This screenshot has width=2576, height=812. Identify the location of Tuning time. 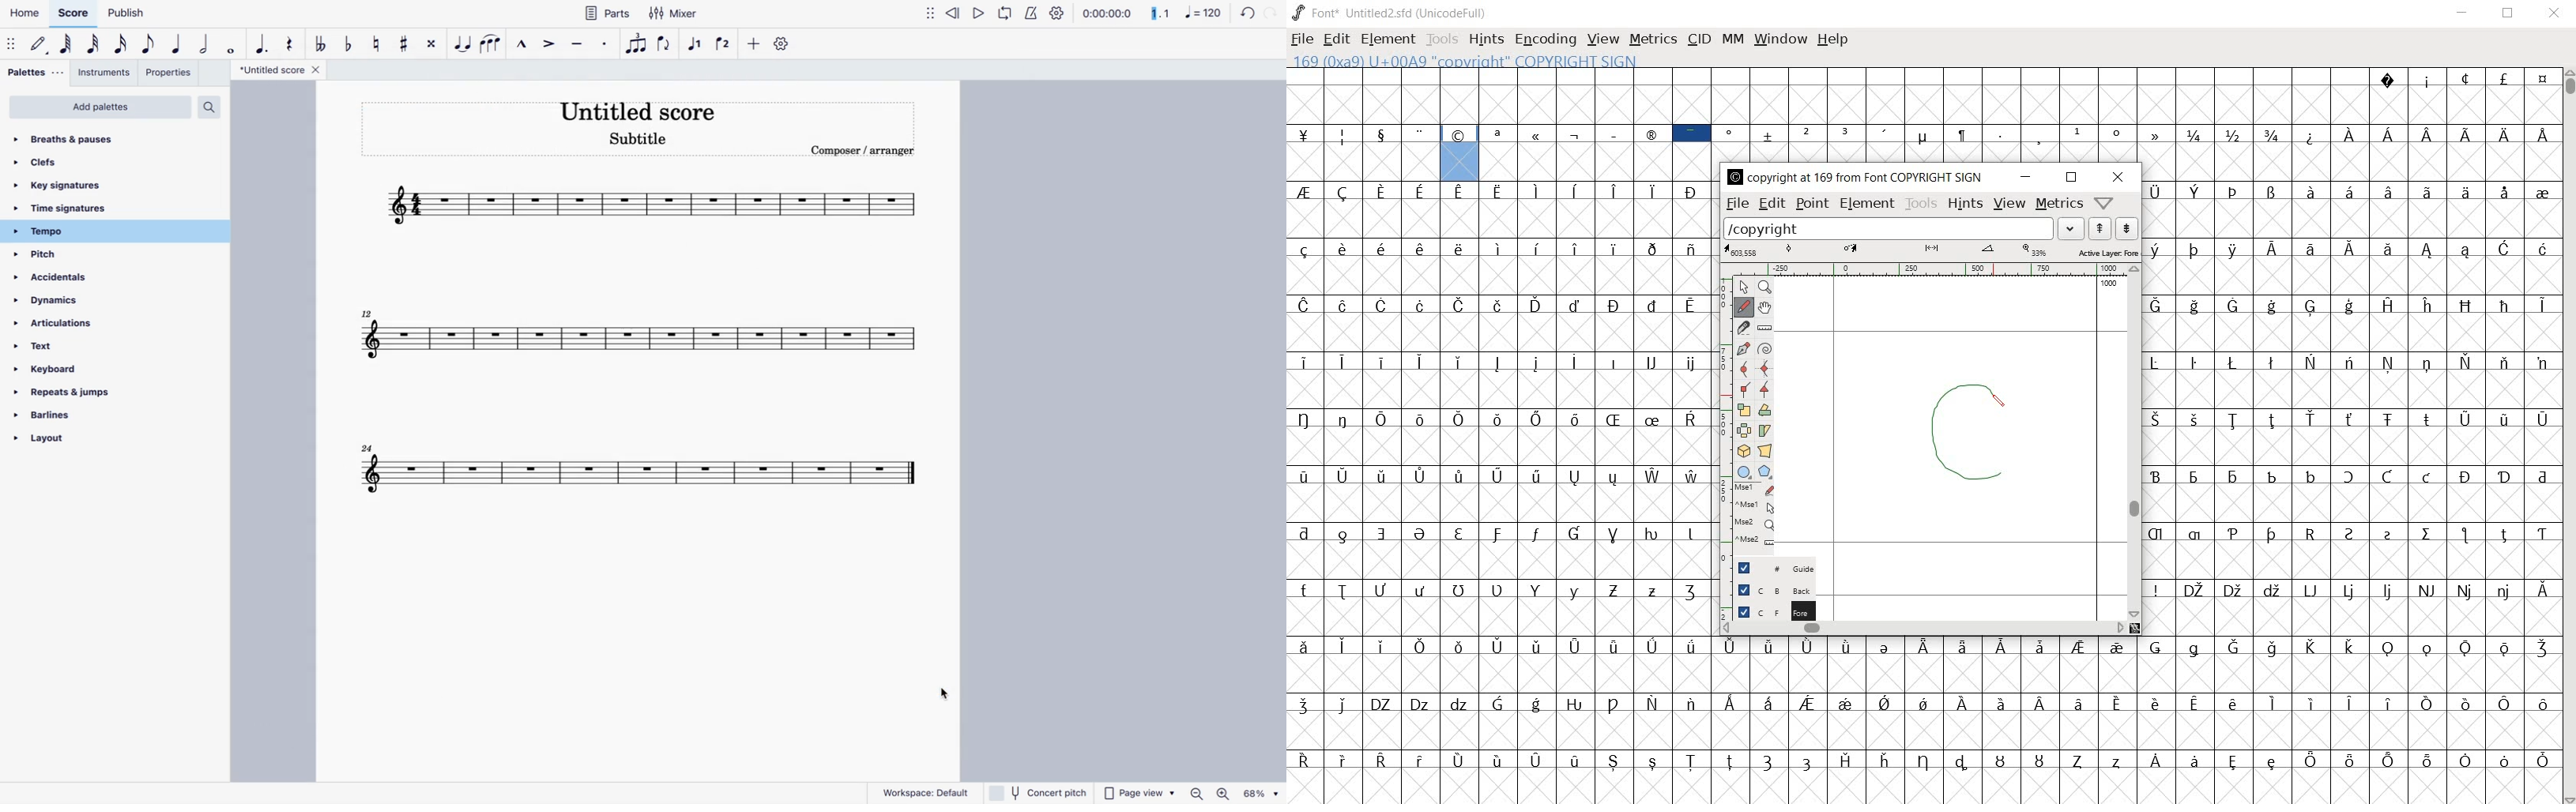
(1148, 15).